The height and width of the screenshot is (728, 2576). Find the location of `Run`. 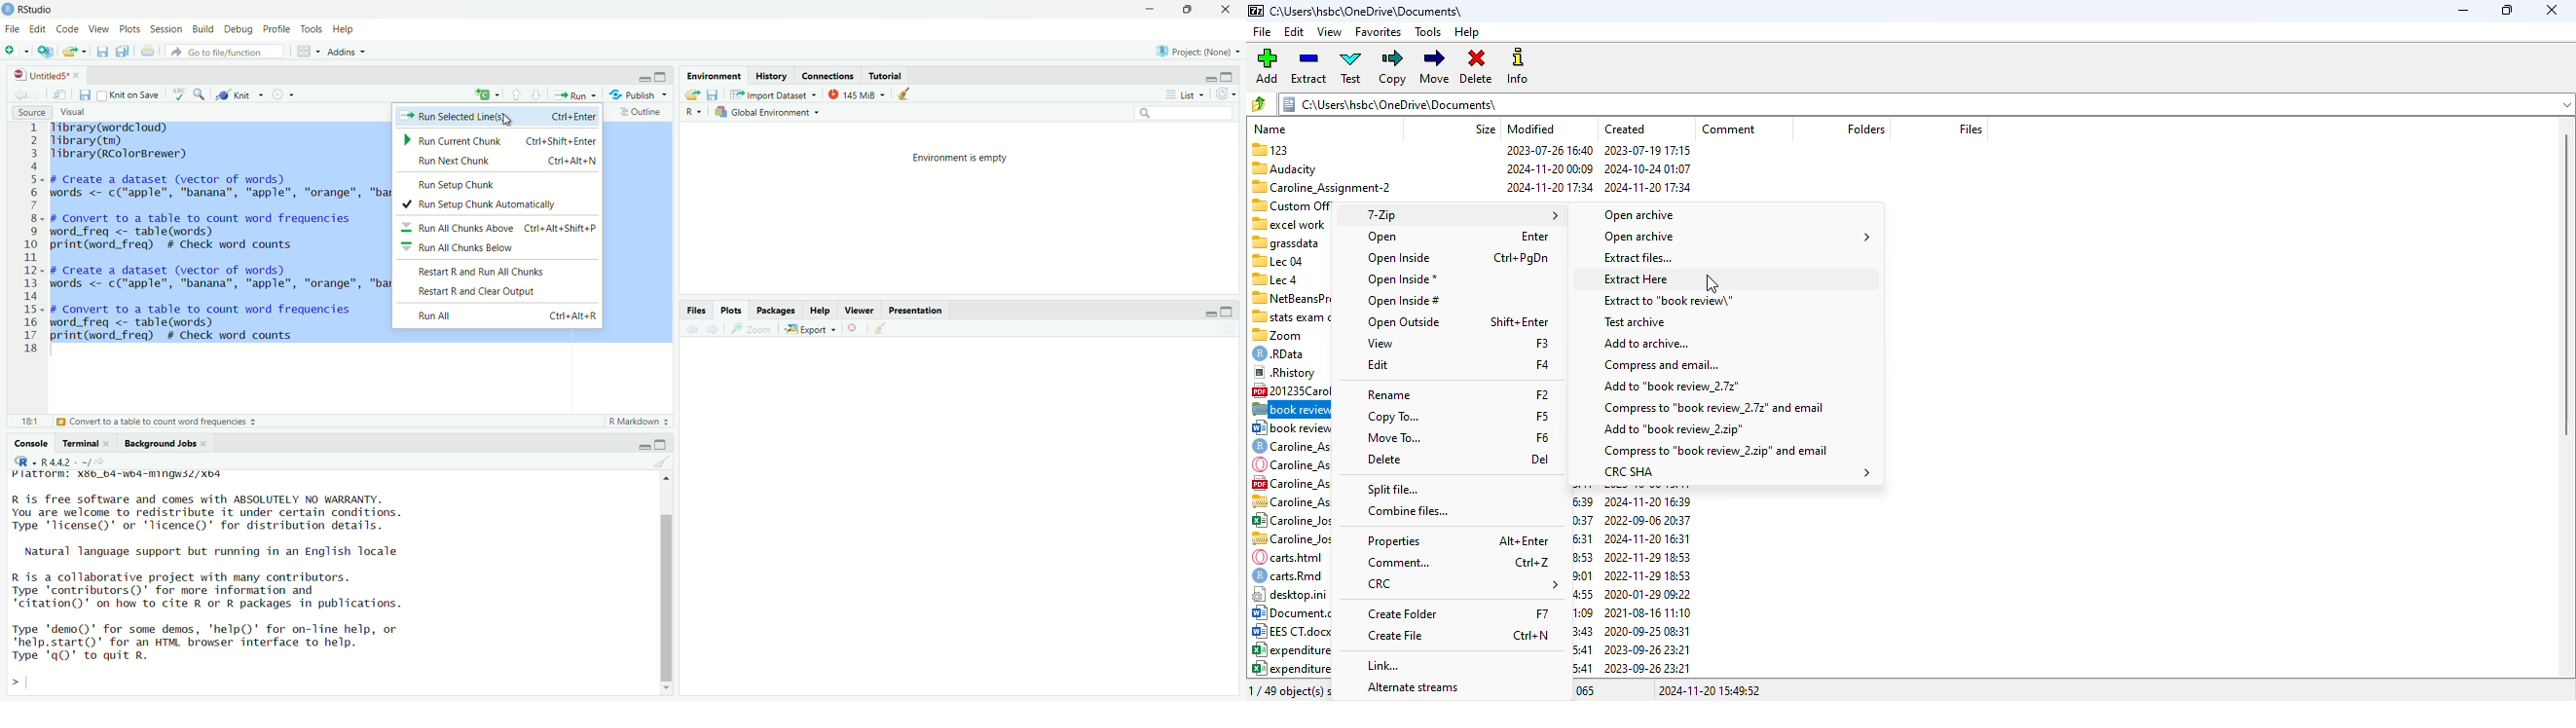

Run is located at coordinates (576, 95).